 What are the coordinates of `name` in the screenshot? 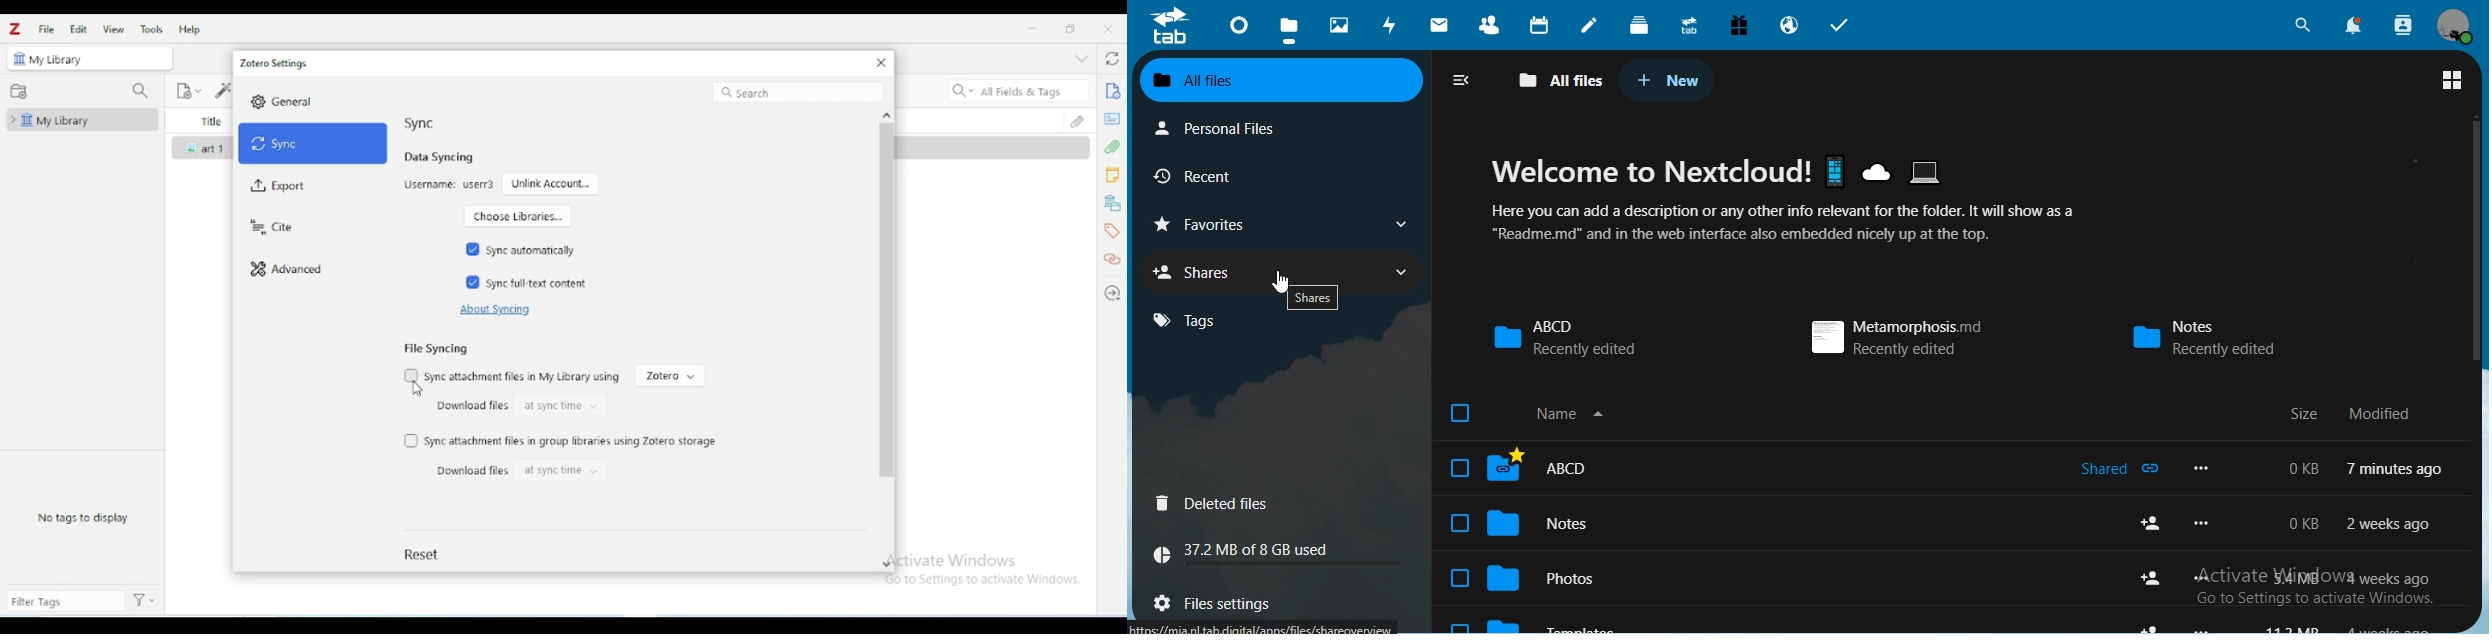 It's located at (1561, 413).